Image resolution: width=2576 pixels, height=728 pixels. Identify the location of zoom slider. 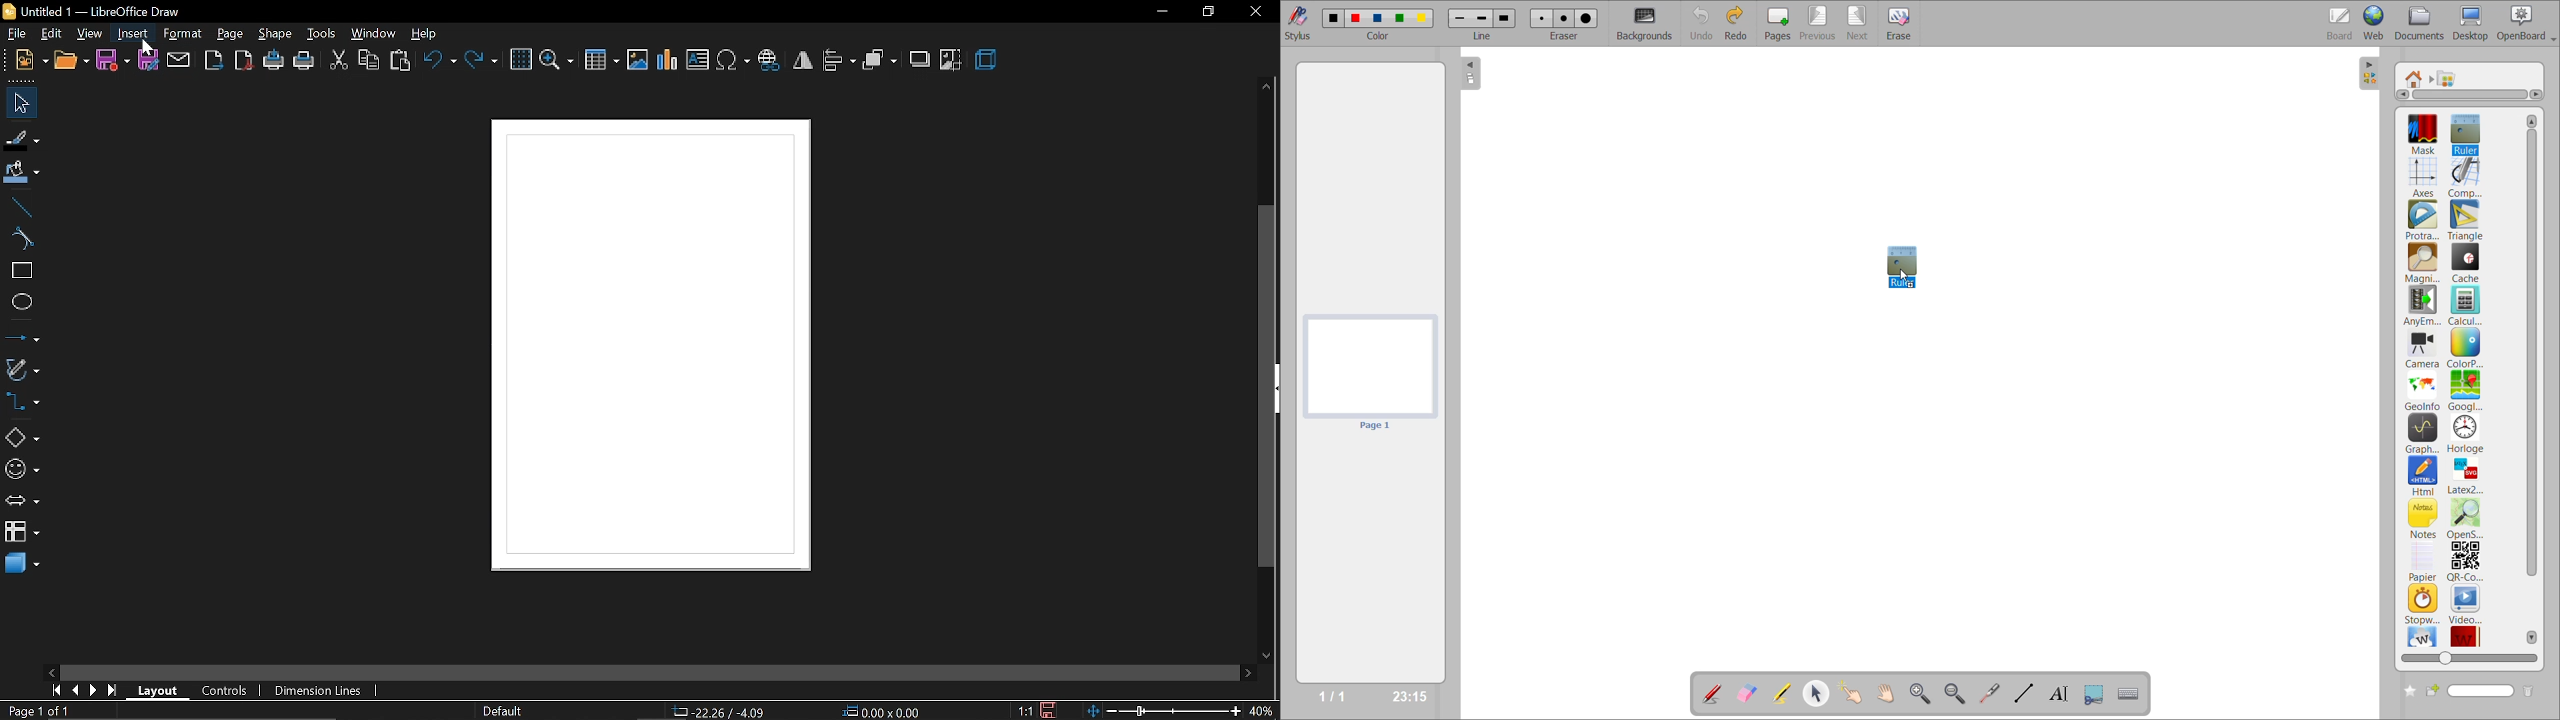
(2467, 656).